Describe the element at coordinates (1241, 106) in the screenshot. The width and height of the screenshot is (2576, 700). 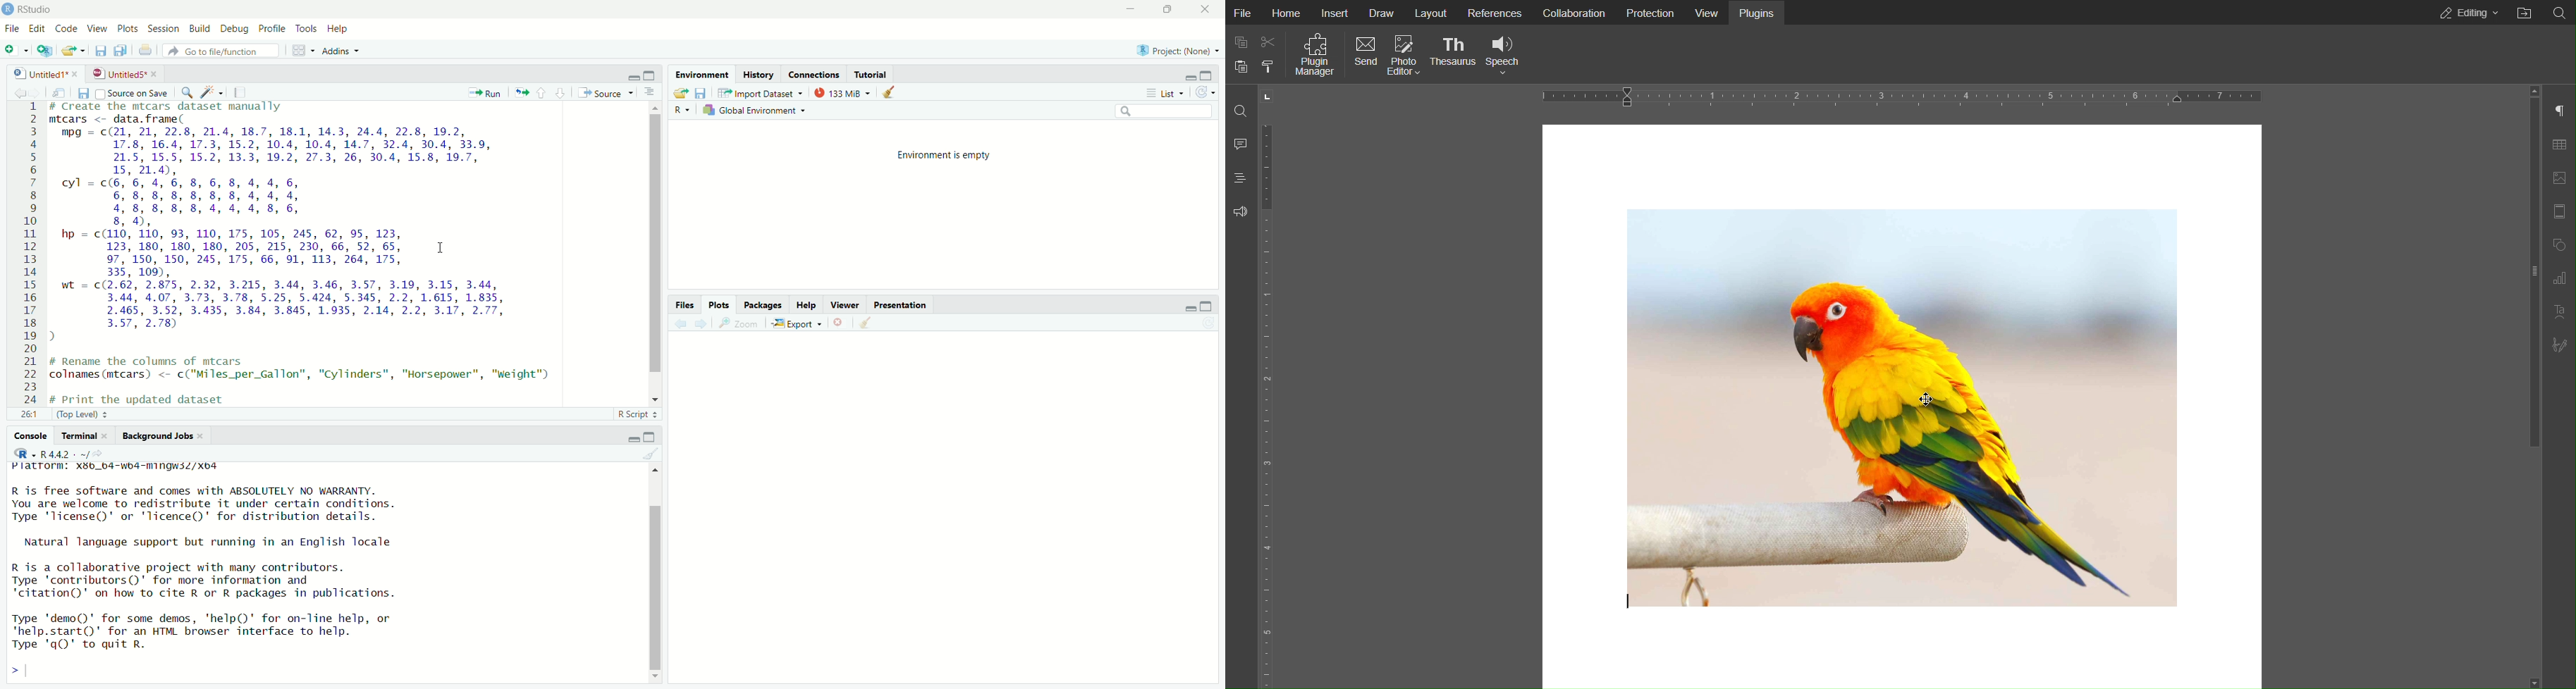
I see `Search` at that location.